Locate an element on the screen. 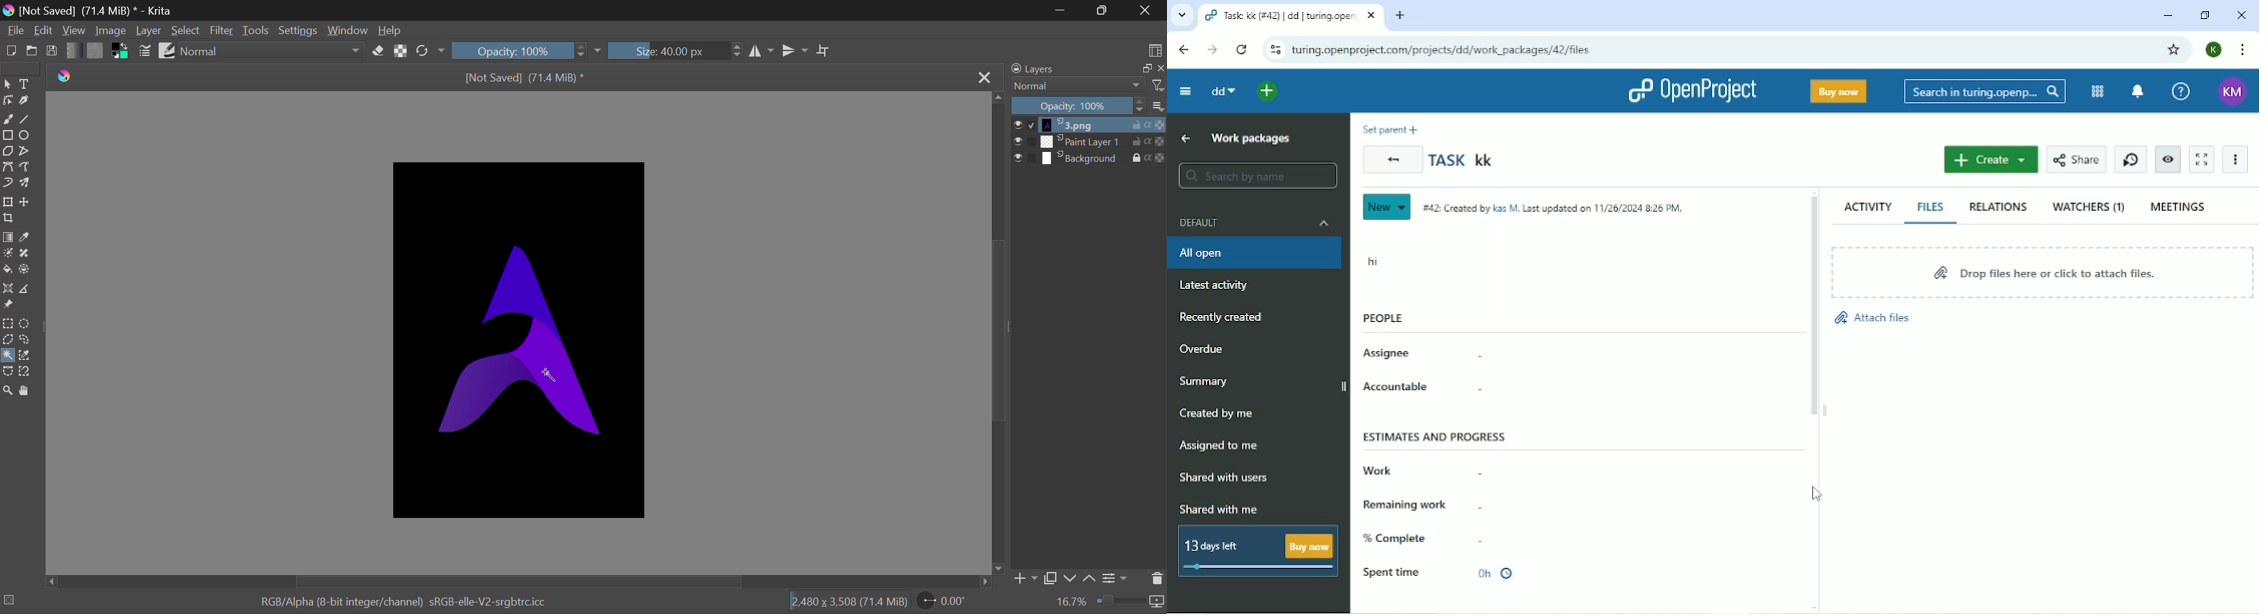 This screenshot has width=2268, height=616. Attach files is located at coordinates (1873, 318).